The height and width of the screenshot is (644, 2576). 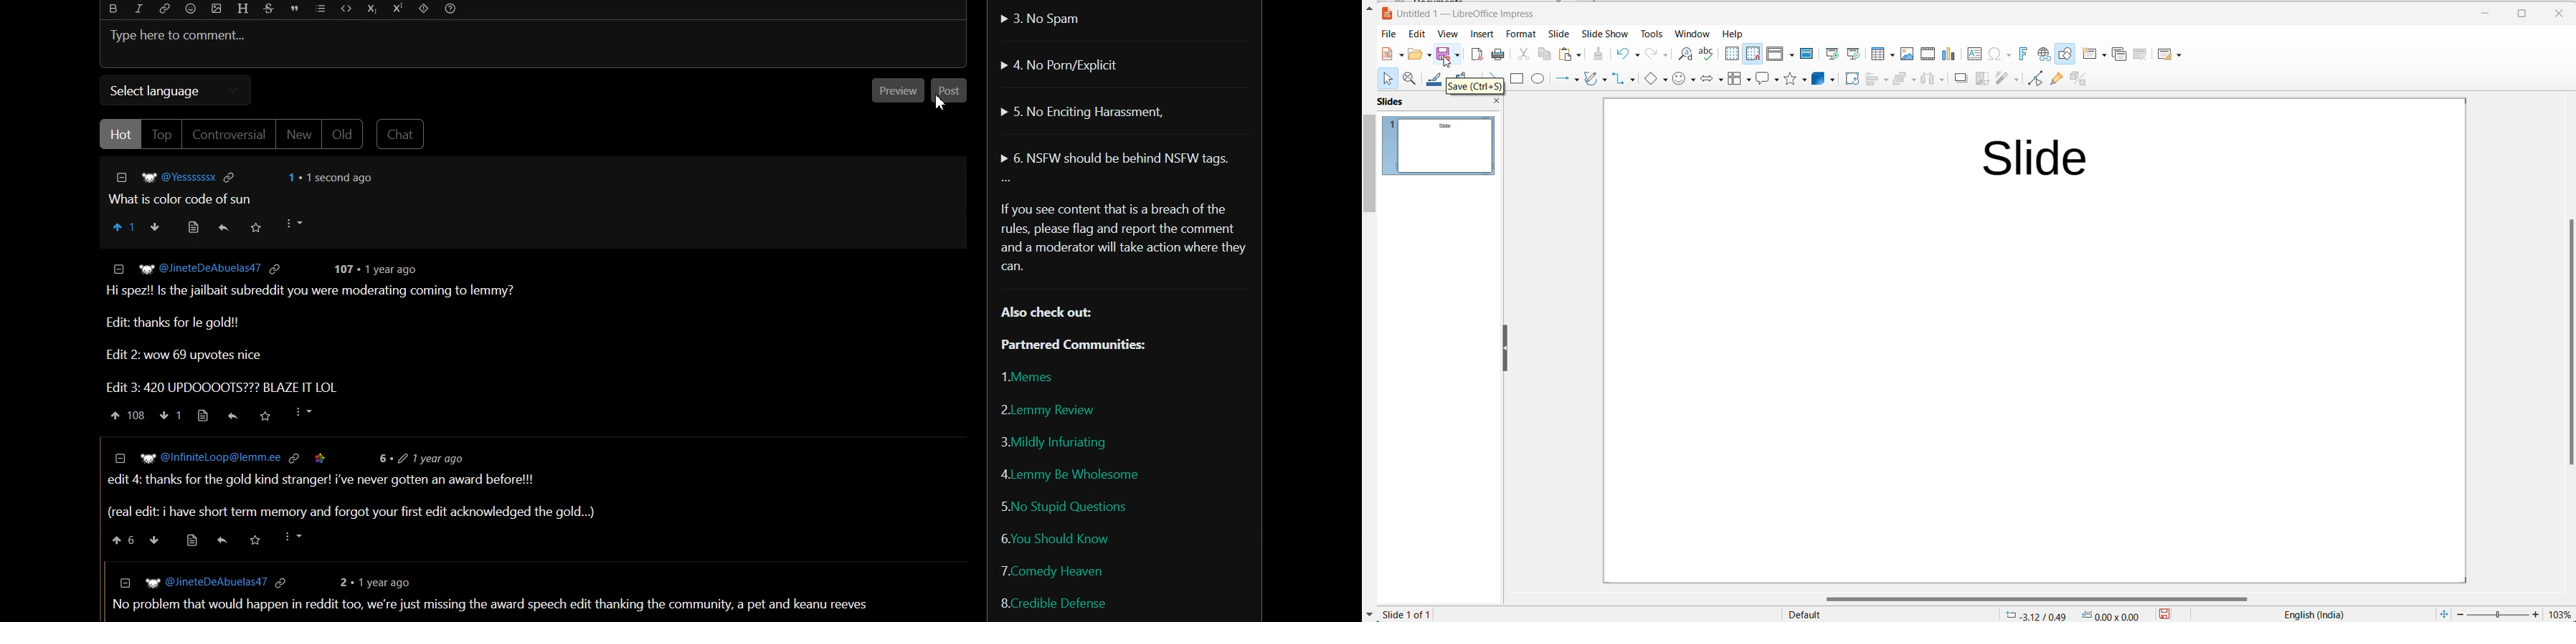 What do you see at coordinates (177, 91) in the screenshot?
I see `Select language` at bounding box center [177, 91].